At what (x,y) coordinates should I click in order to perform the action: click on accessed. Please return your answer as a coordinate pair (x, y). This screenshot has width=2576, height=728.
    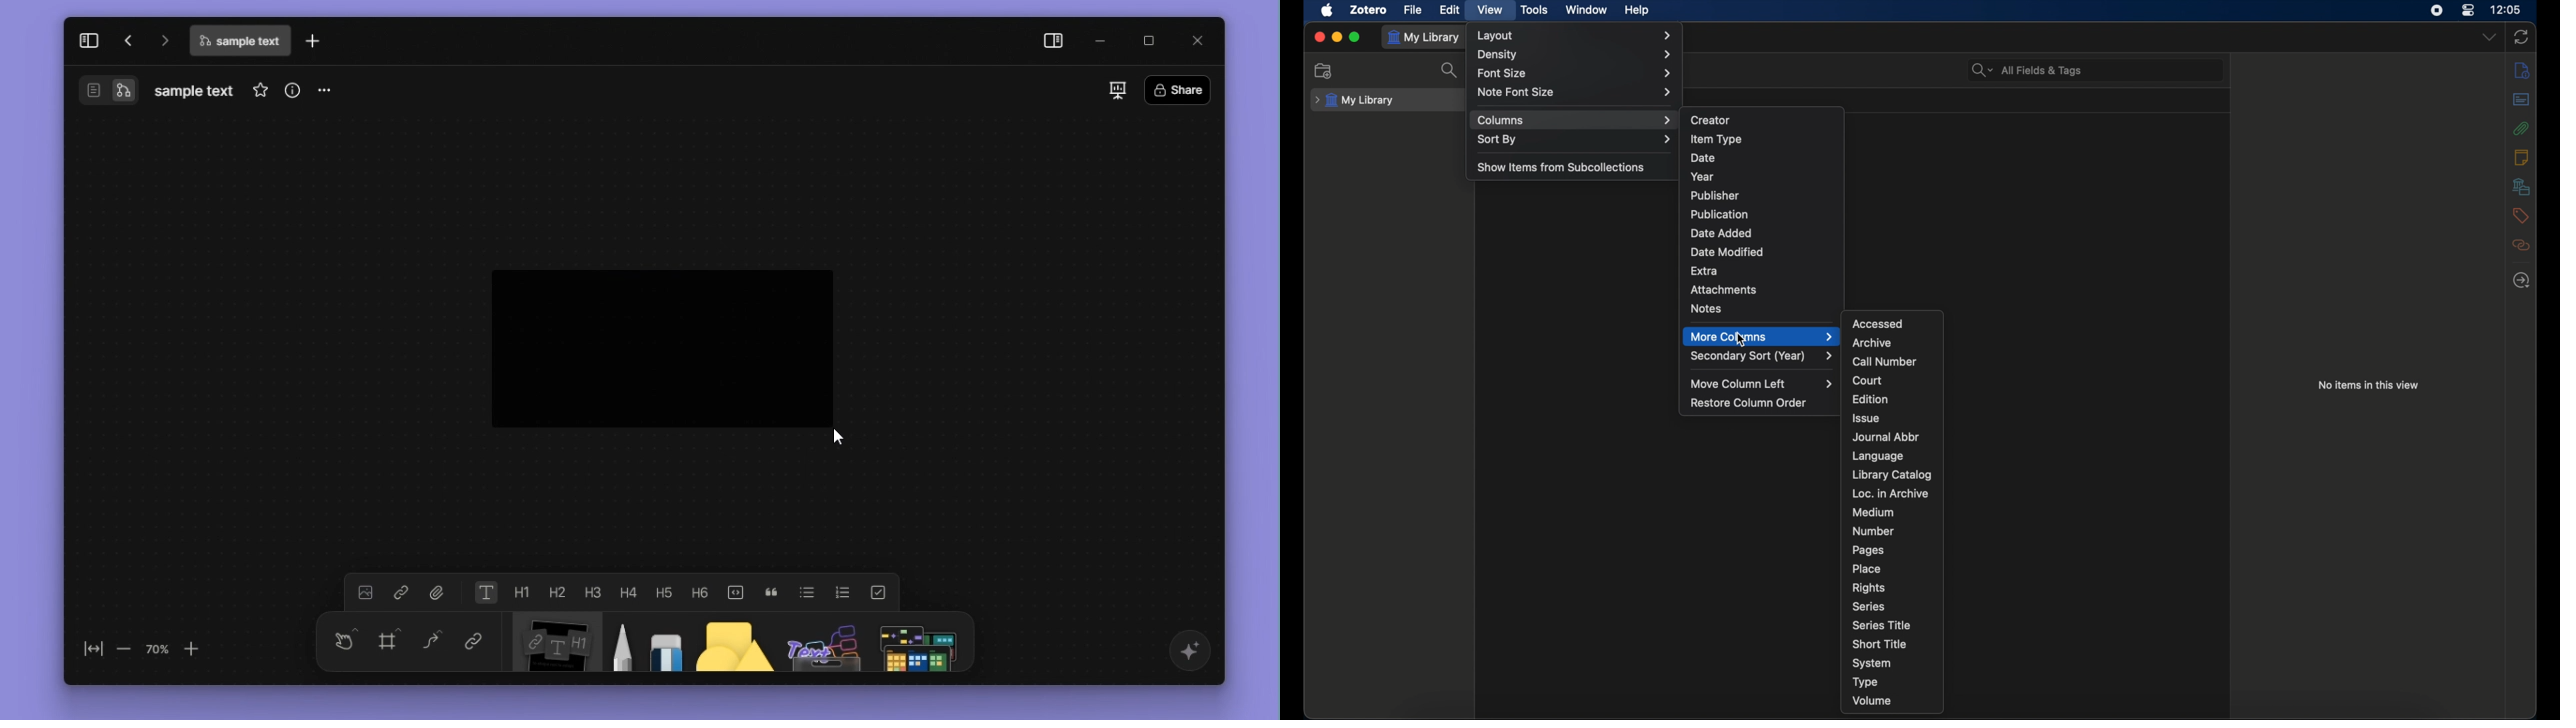
    Looking at the image, I should click on (1879, 323).